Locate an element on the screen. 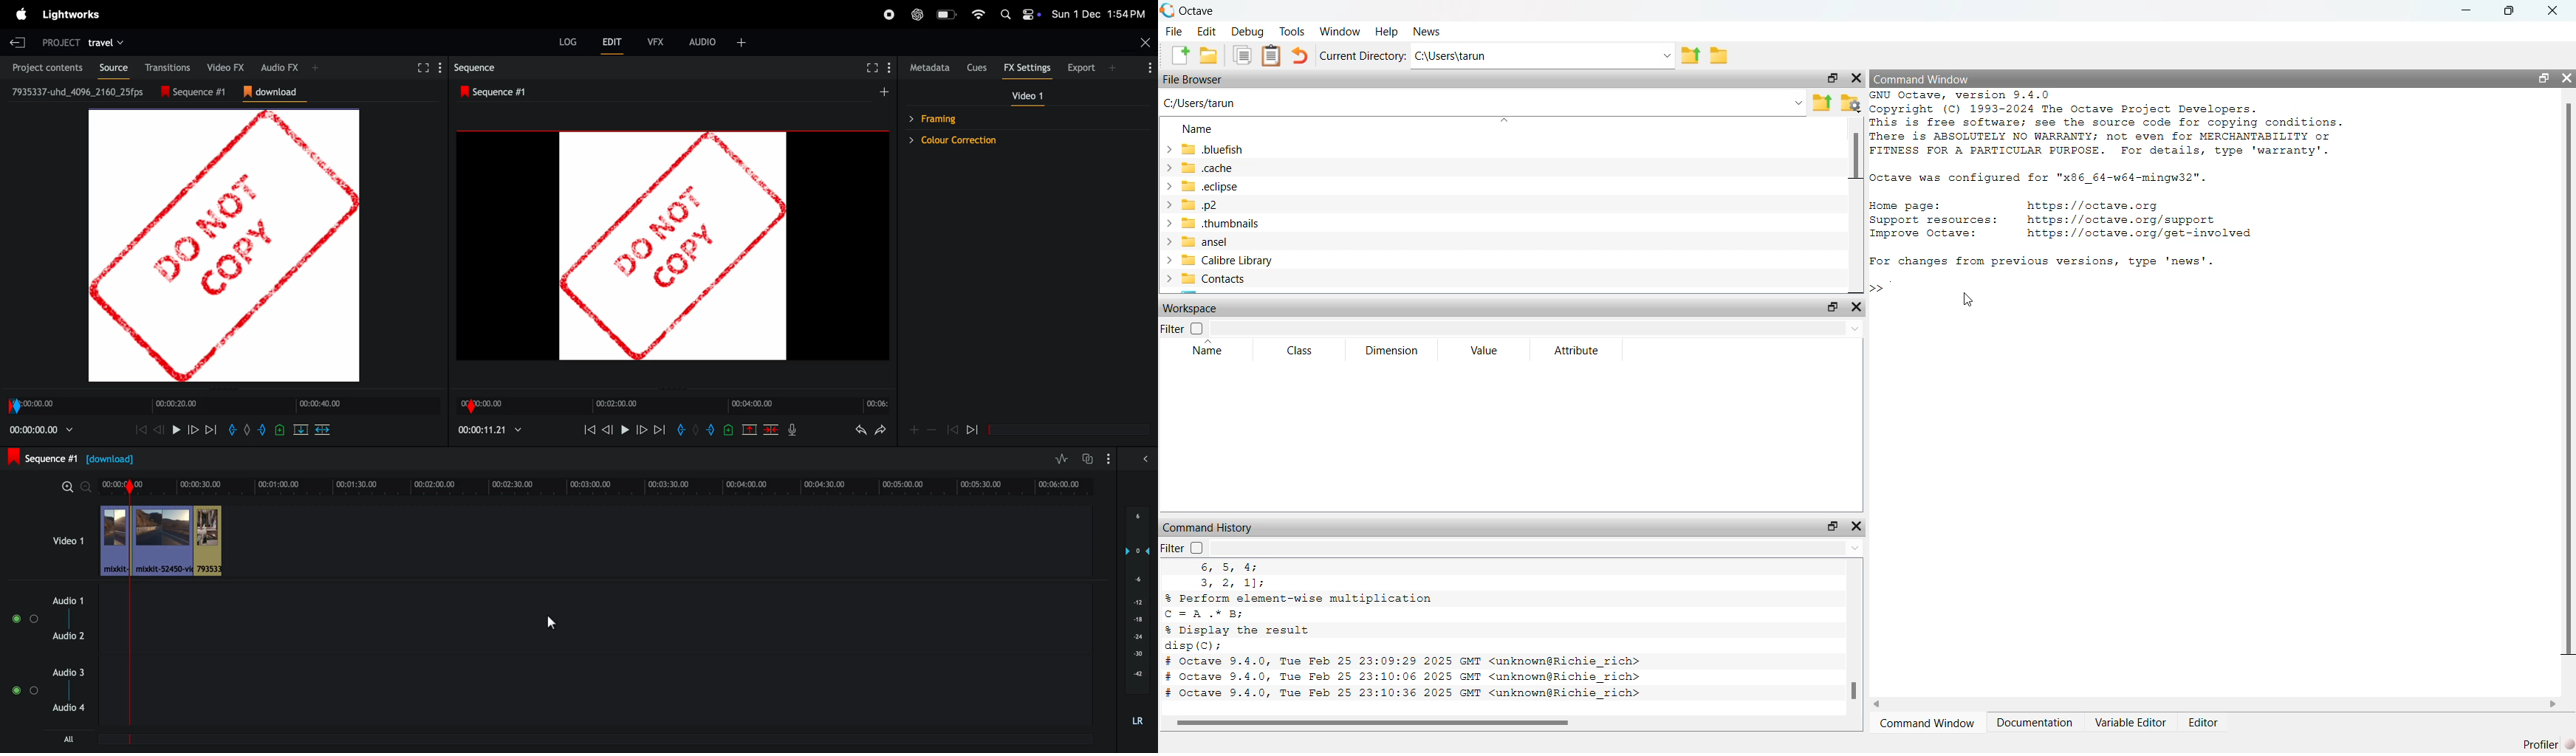 The height and width of the screenshot is (756, 2576). Close is located at coordinates (1855, 527).